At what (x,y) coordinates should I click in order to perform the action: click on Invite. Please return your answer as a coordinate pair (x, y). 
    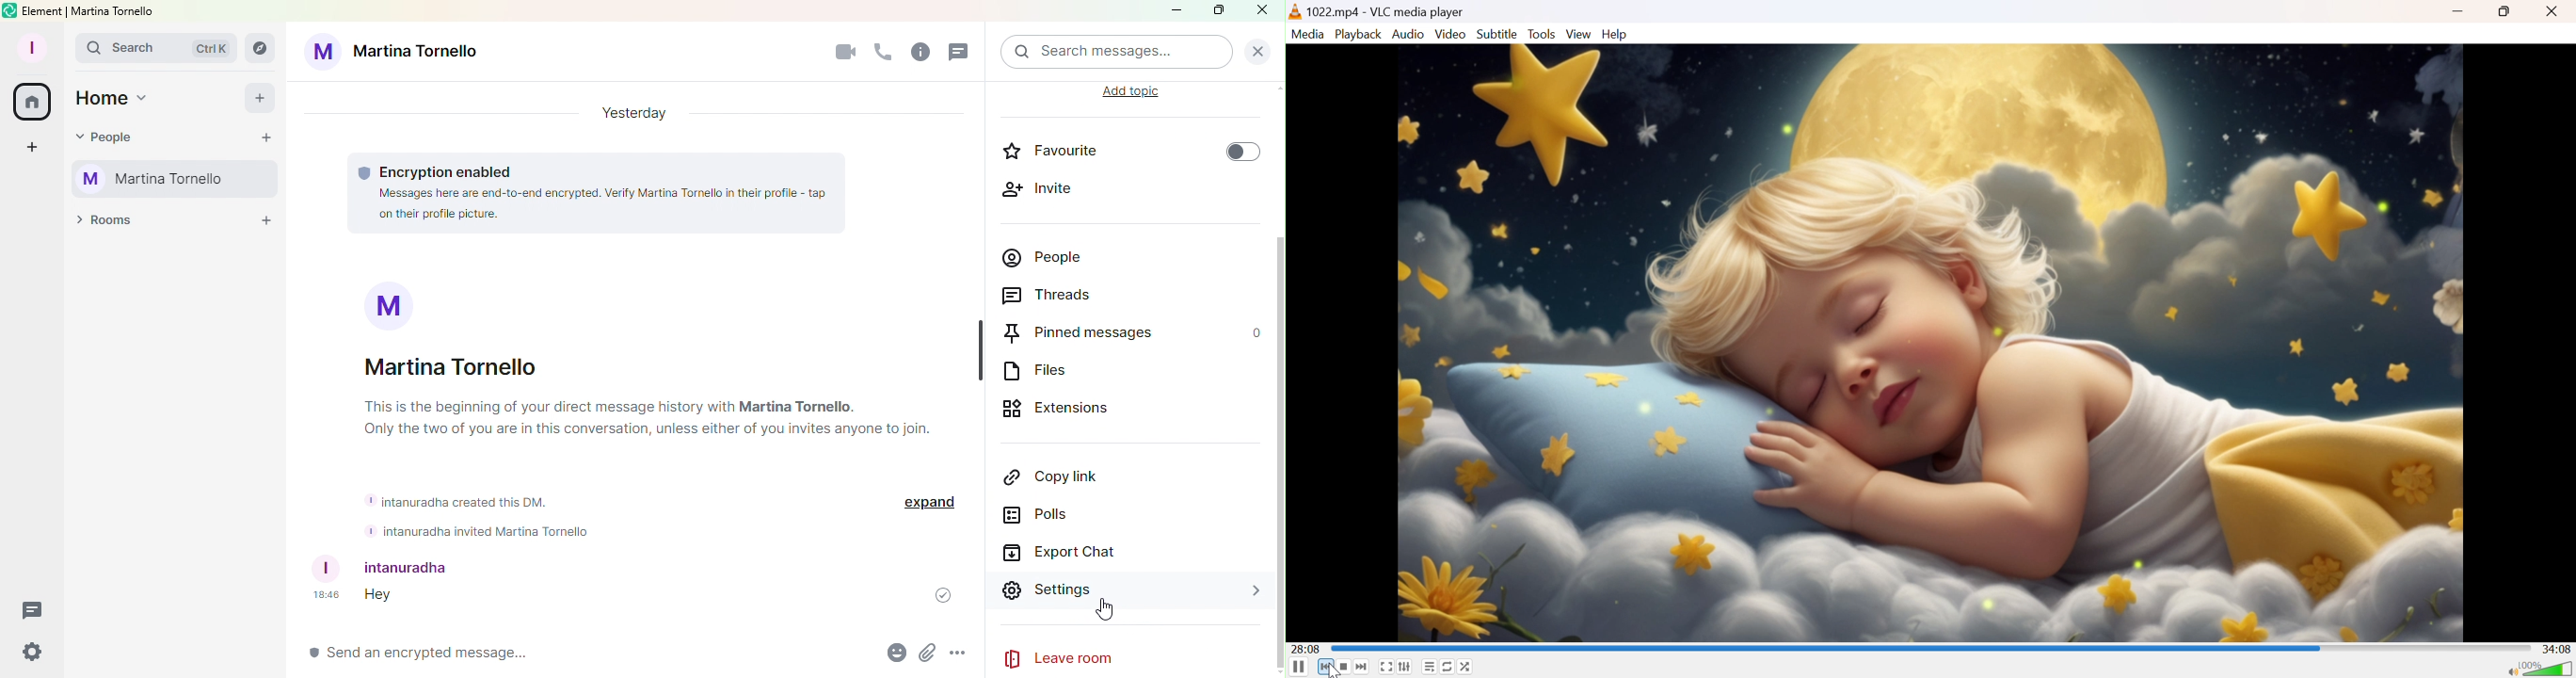
    Looking at the image, I should click on (1128, 189).